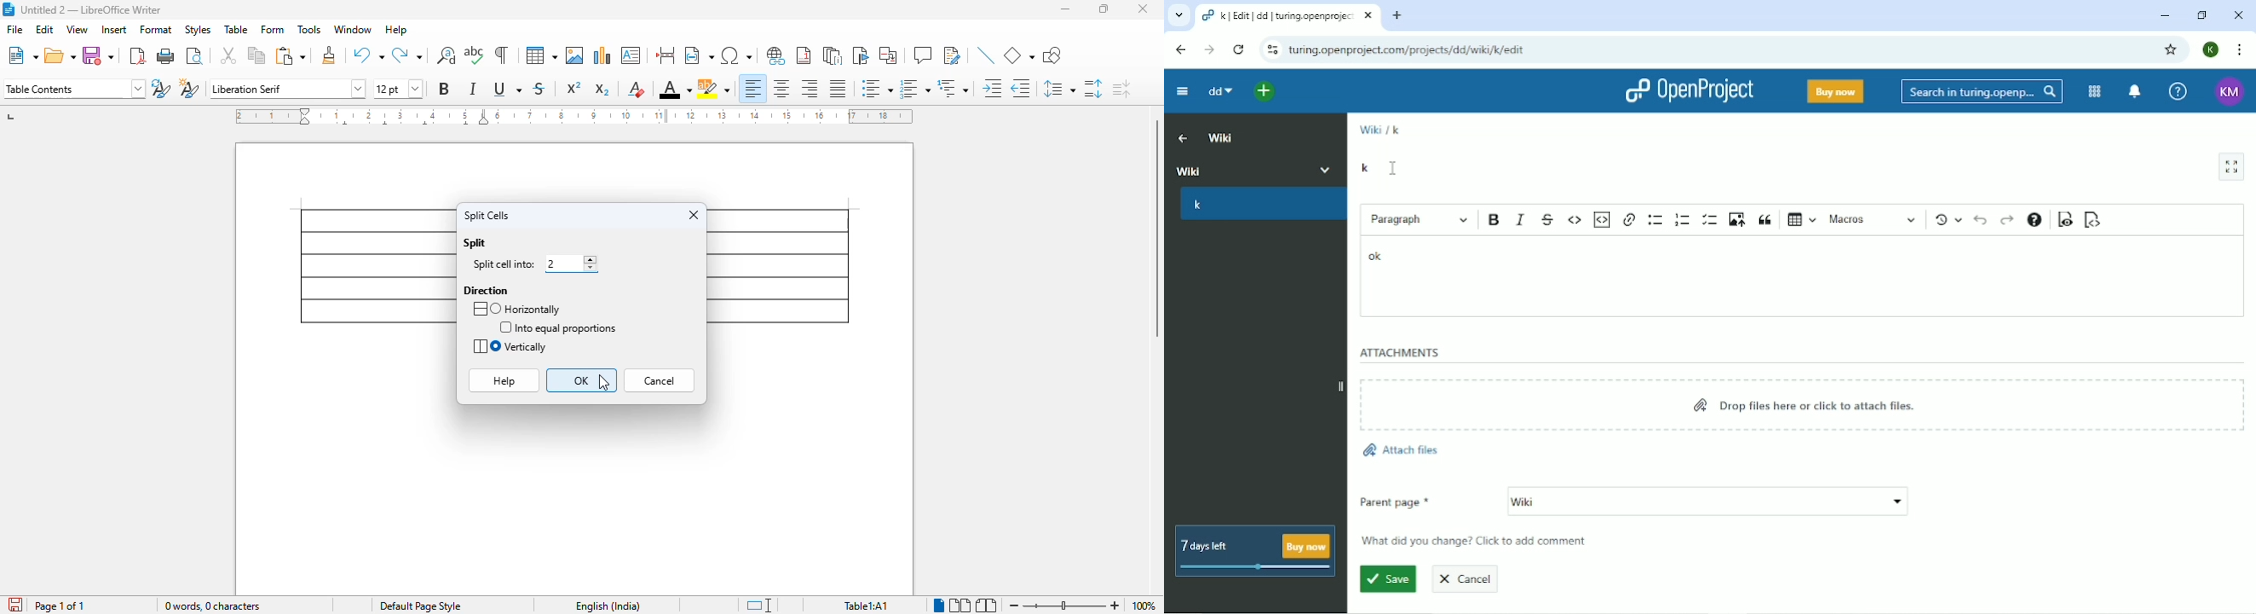 The width and height of the screenshot is (2268, 616). I want to click on new style from selection, so click(189, 88).